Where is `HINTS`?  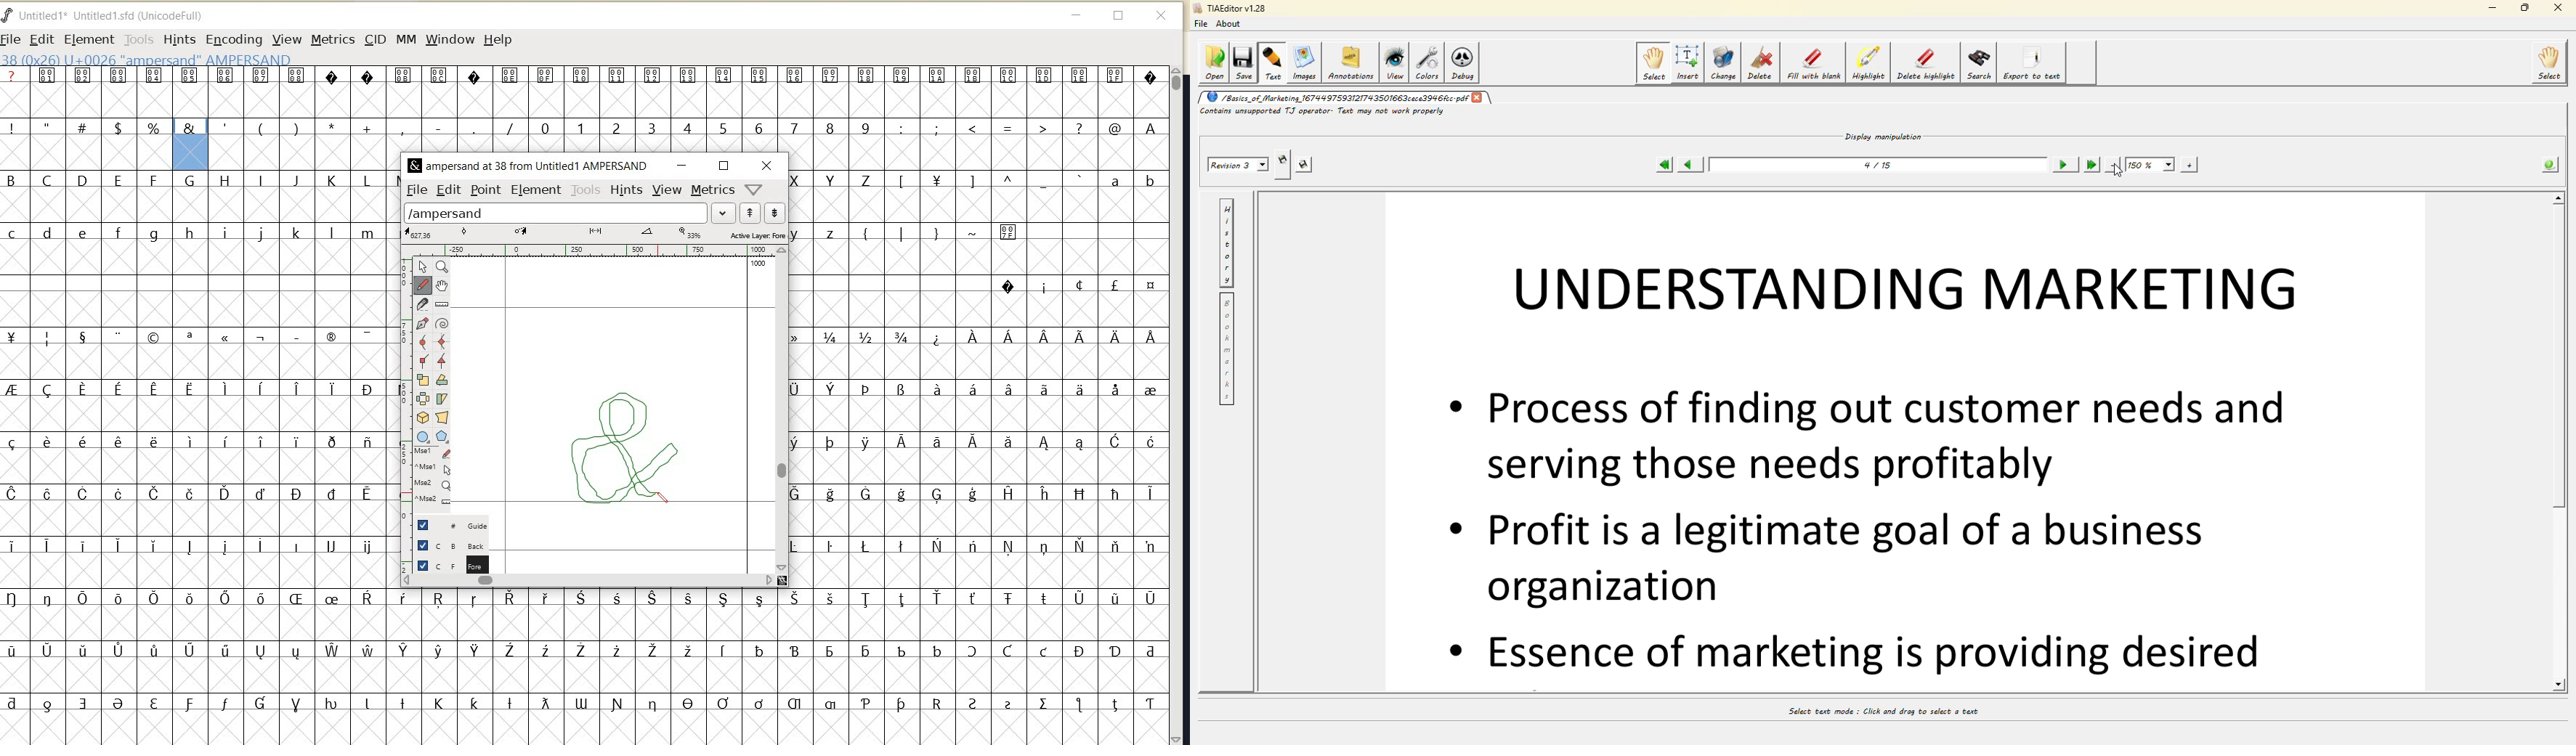 HINTS is located at coordinates (179, 40).